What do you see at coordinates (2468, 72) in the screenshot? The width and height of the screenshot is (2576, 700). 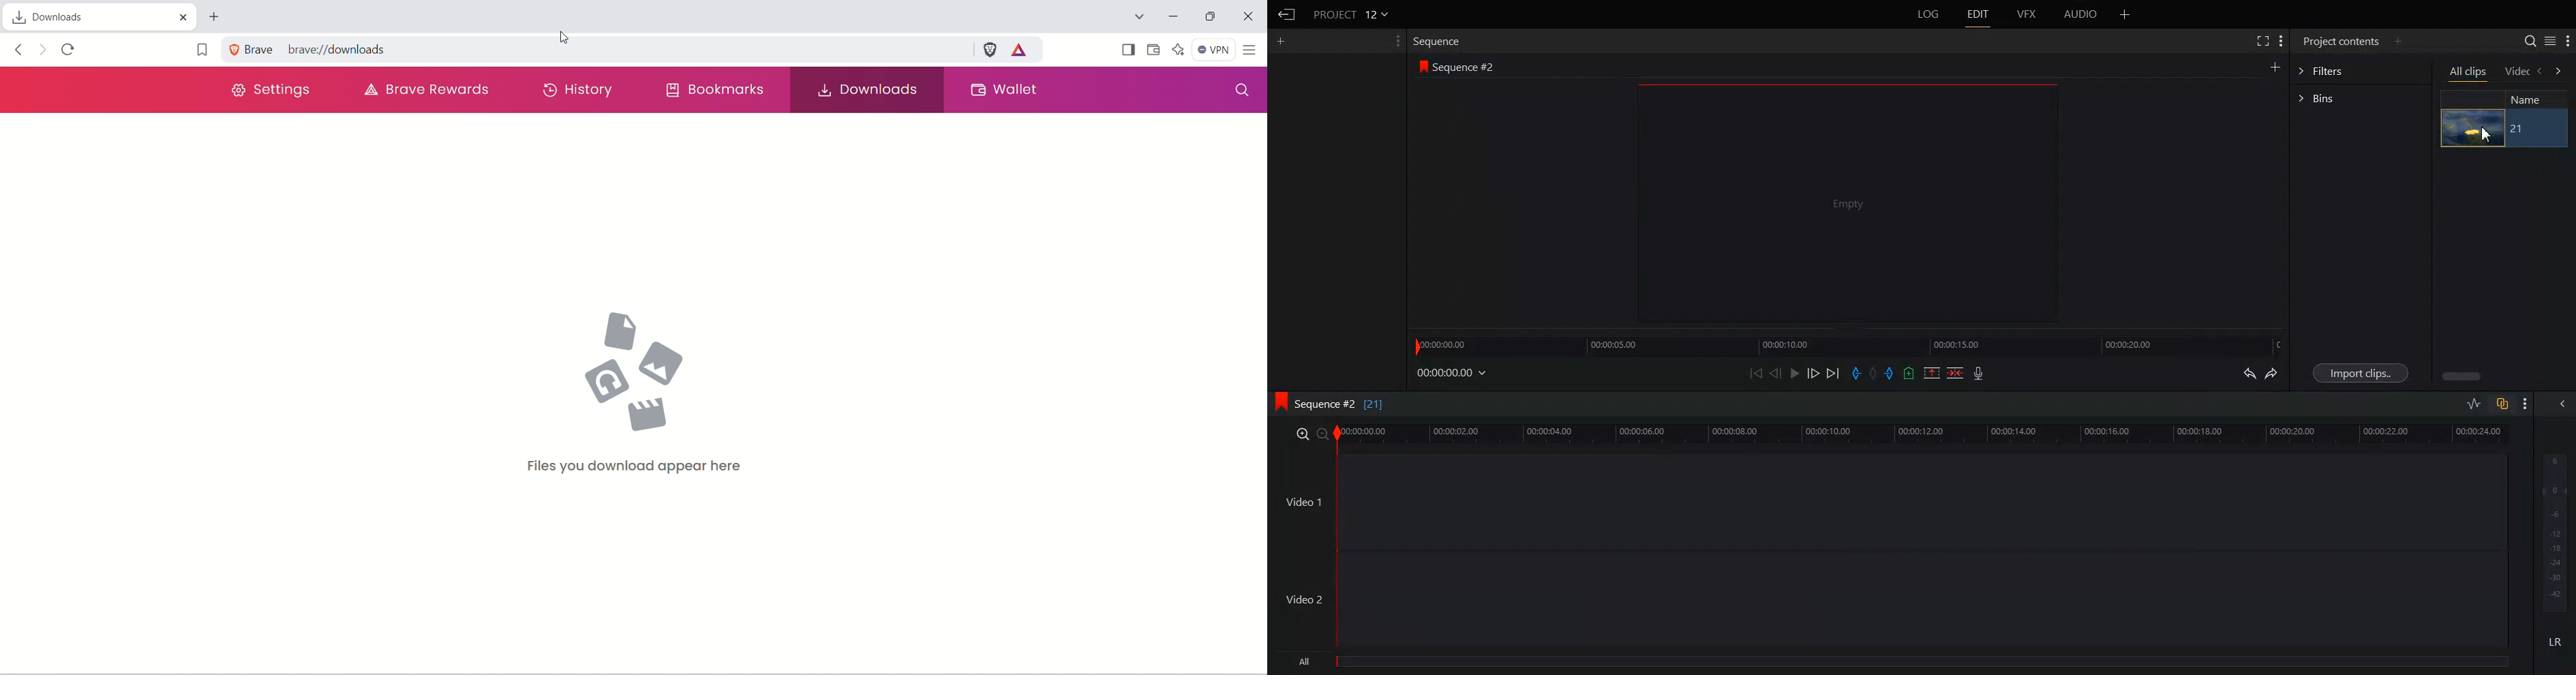 I see `All clips` at bounding box center [2468, 72].